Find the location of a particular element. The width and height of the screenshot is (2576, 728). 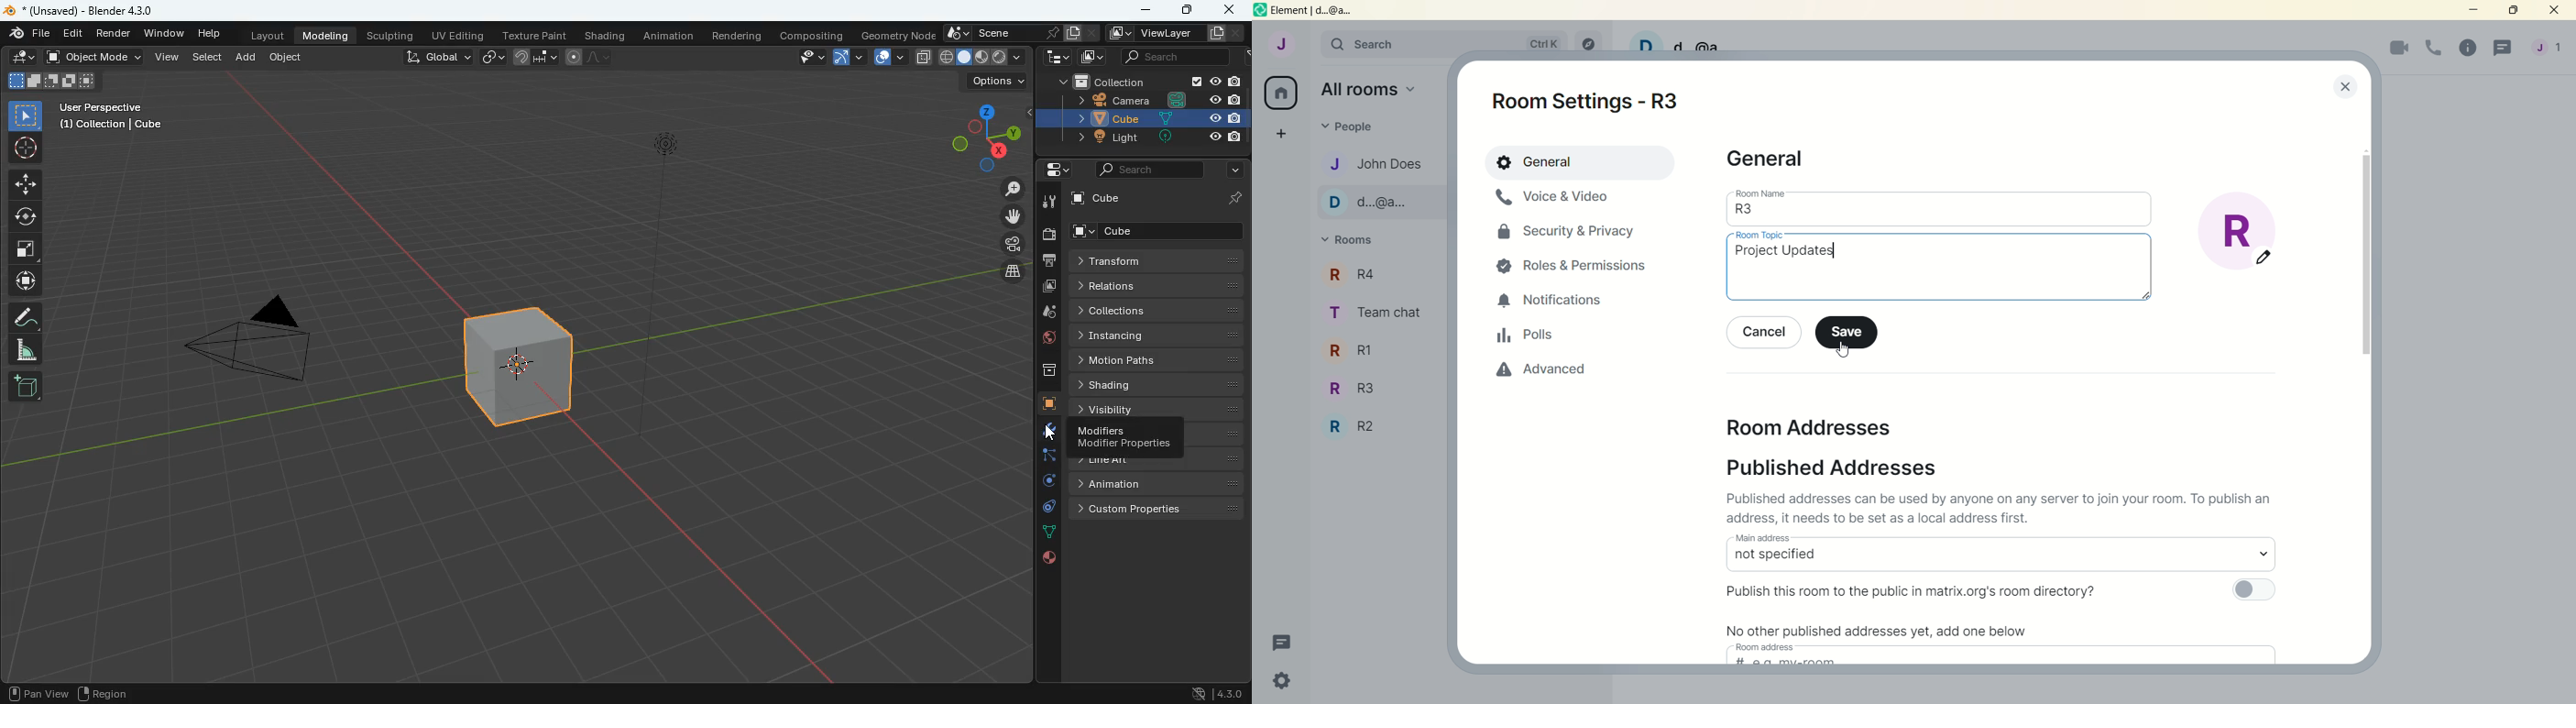

transform is located at coordinates (1157, 261).